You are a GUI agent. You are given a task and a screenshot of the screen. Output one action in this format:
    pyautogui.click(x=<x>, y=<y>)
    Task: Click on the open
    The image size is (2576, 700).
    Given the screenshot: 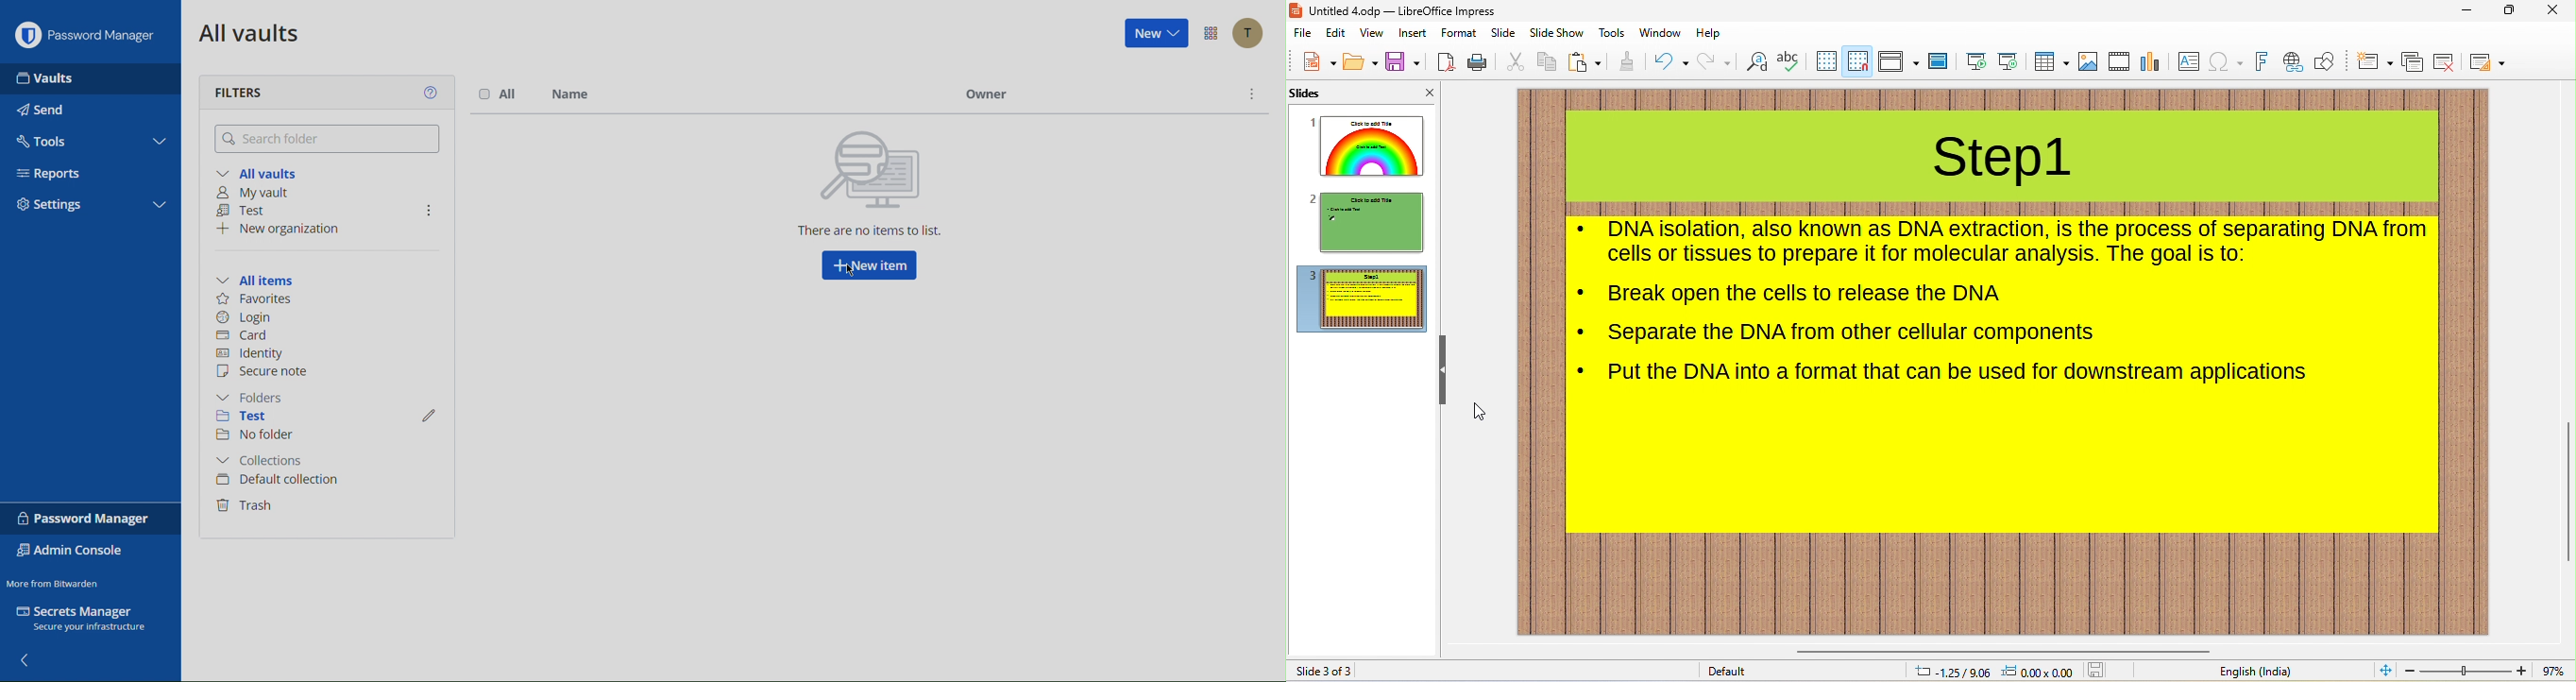 What is the action you would take?
    pyautogui.click(x=1360, y=62)
    